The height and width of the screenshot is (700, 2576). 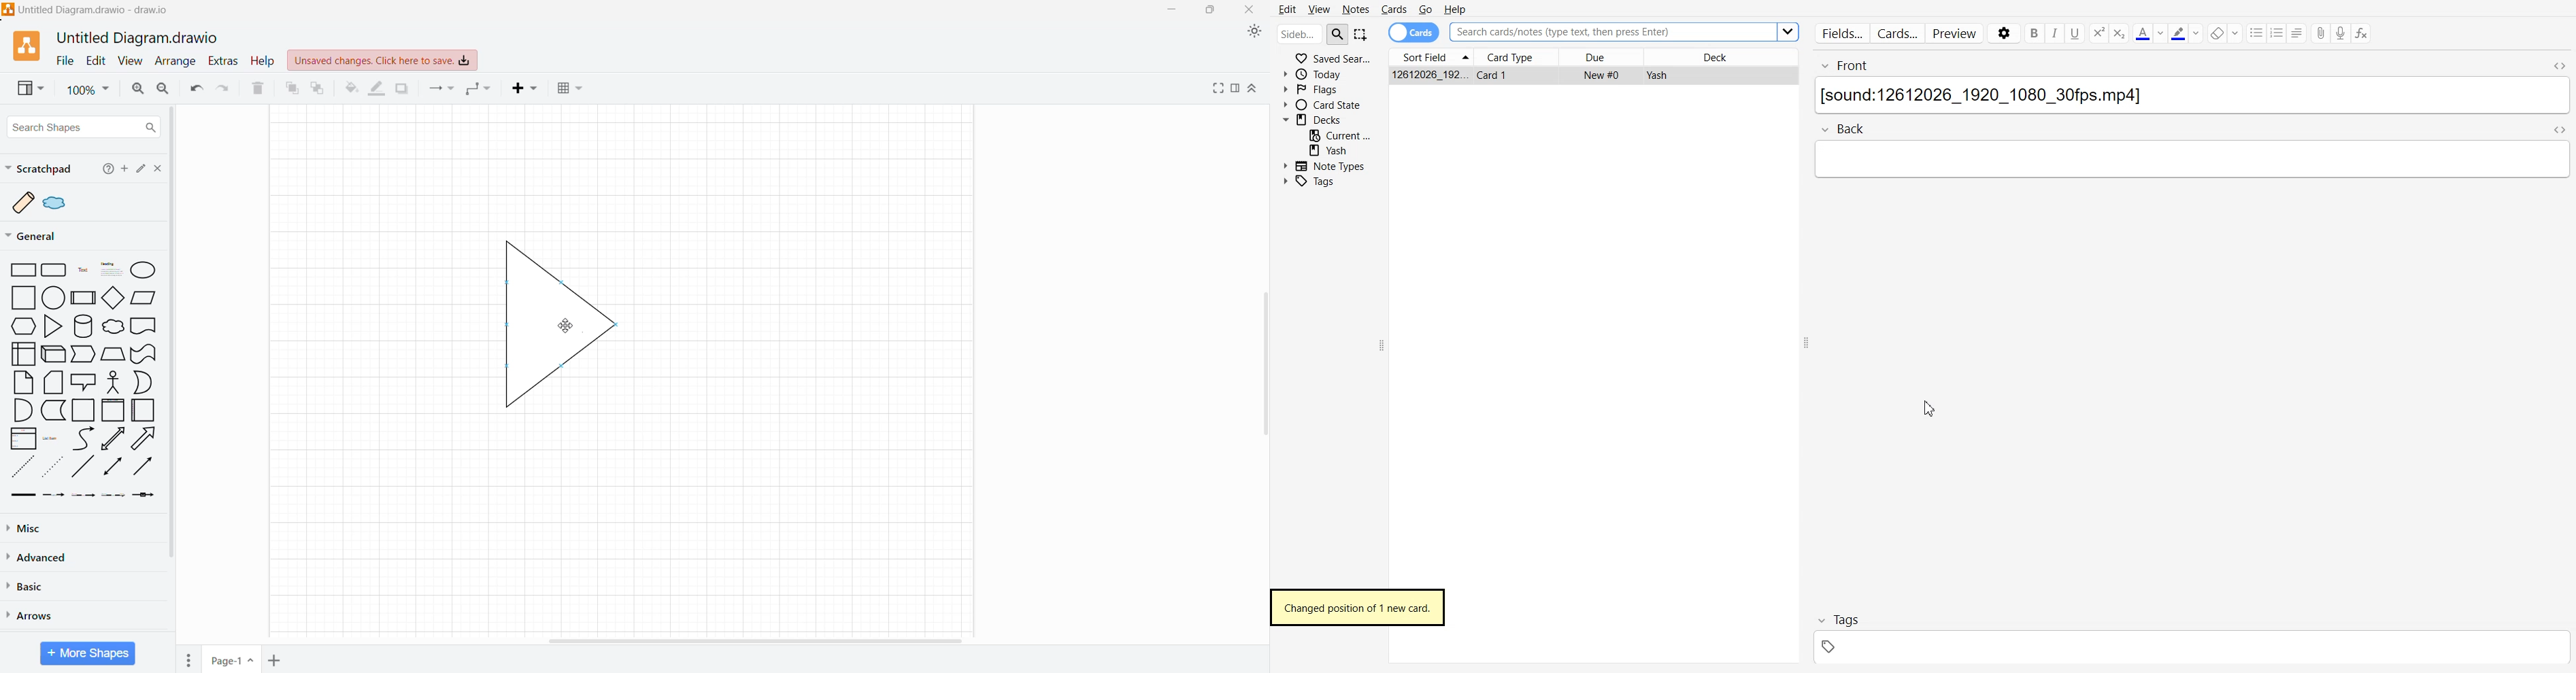 I want to click on Cursor, so click(x=1928, y=407).